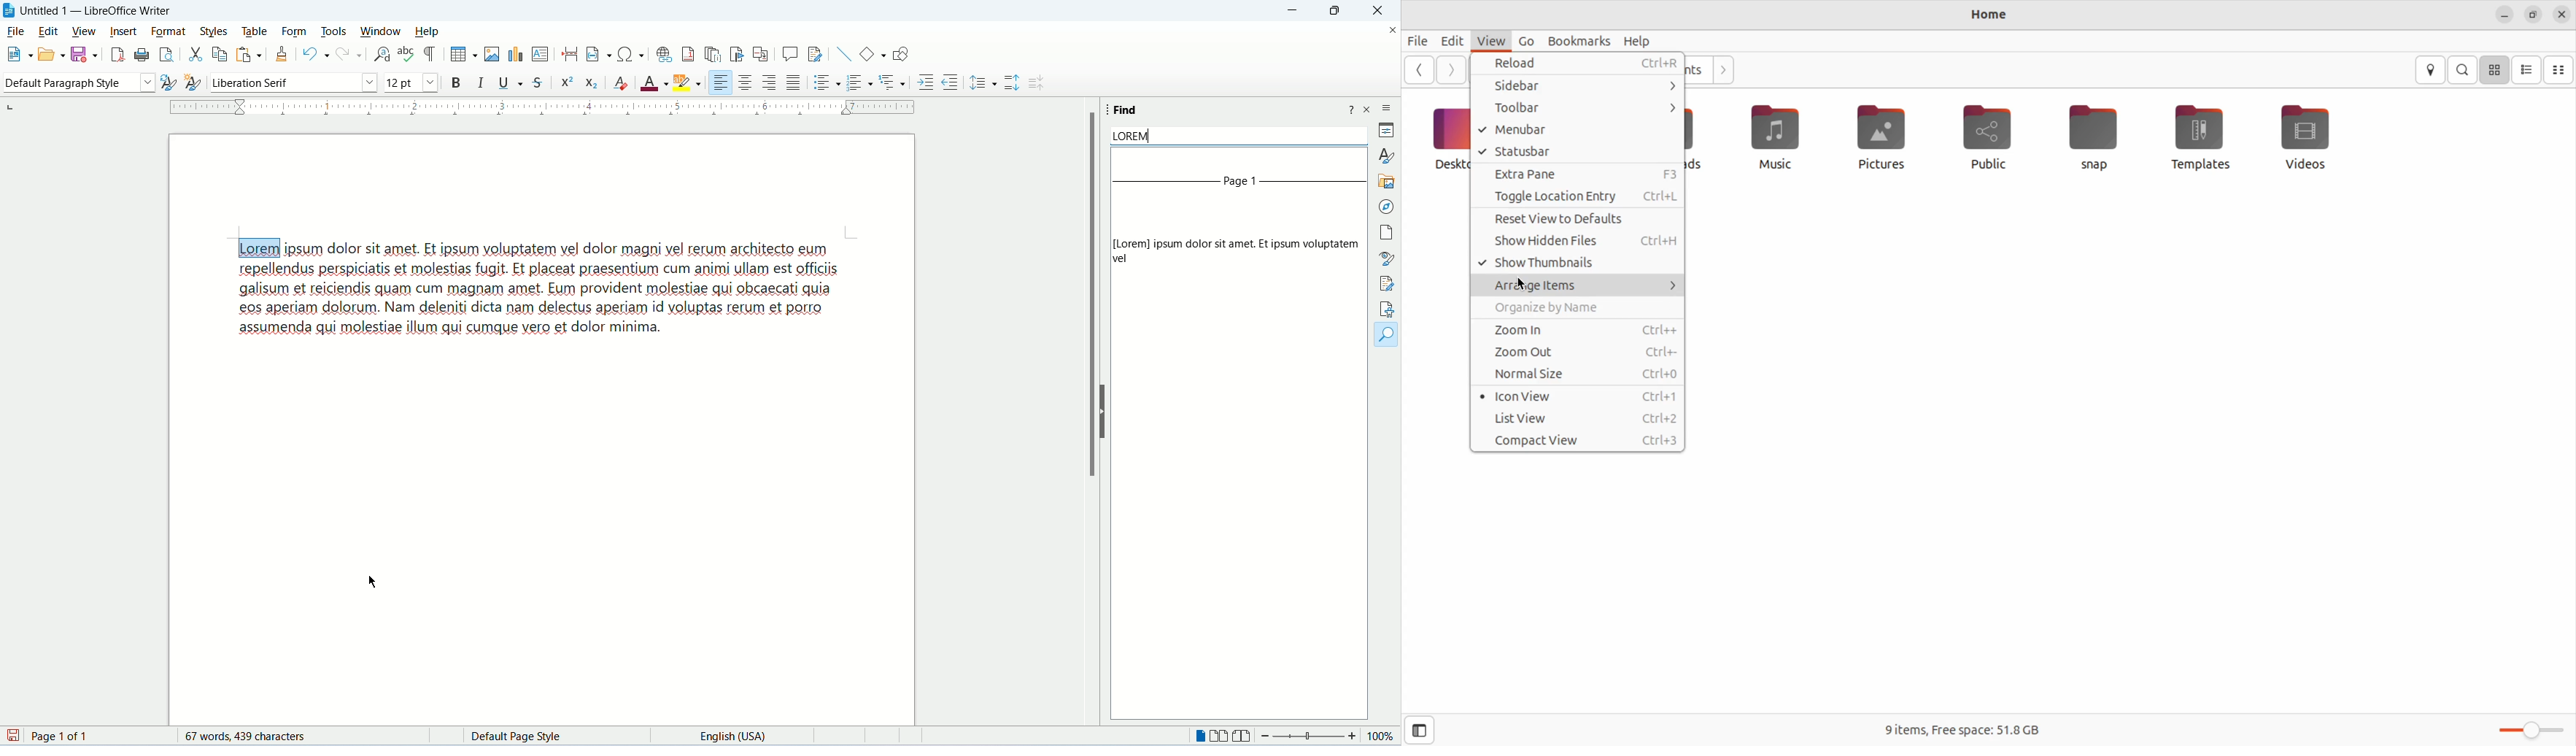 This screenshot has width=2576, height=756. Describe the element at coordinates (654, 82) in the screenshot. I see `font color` at that location.